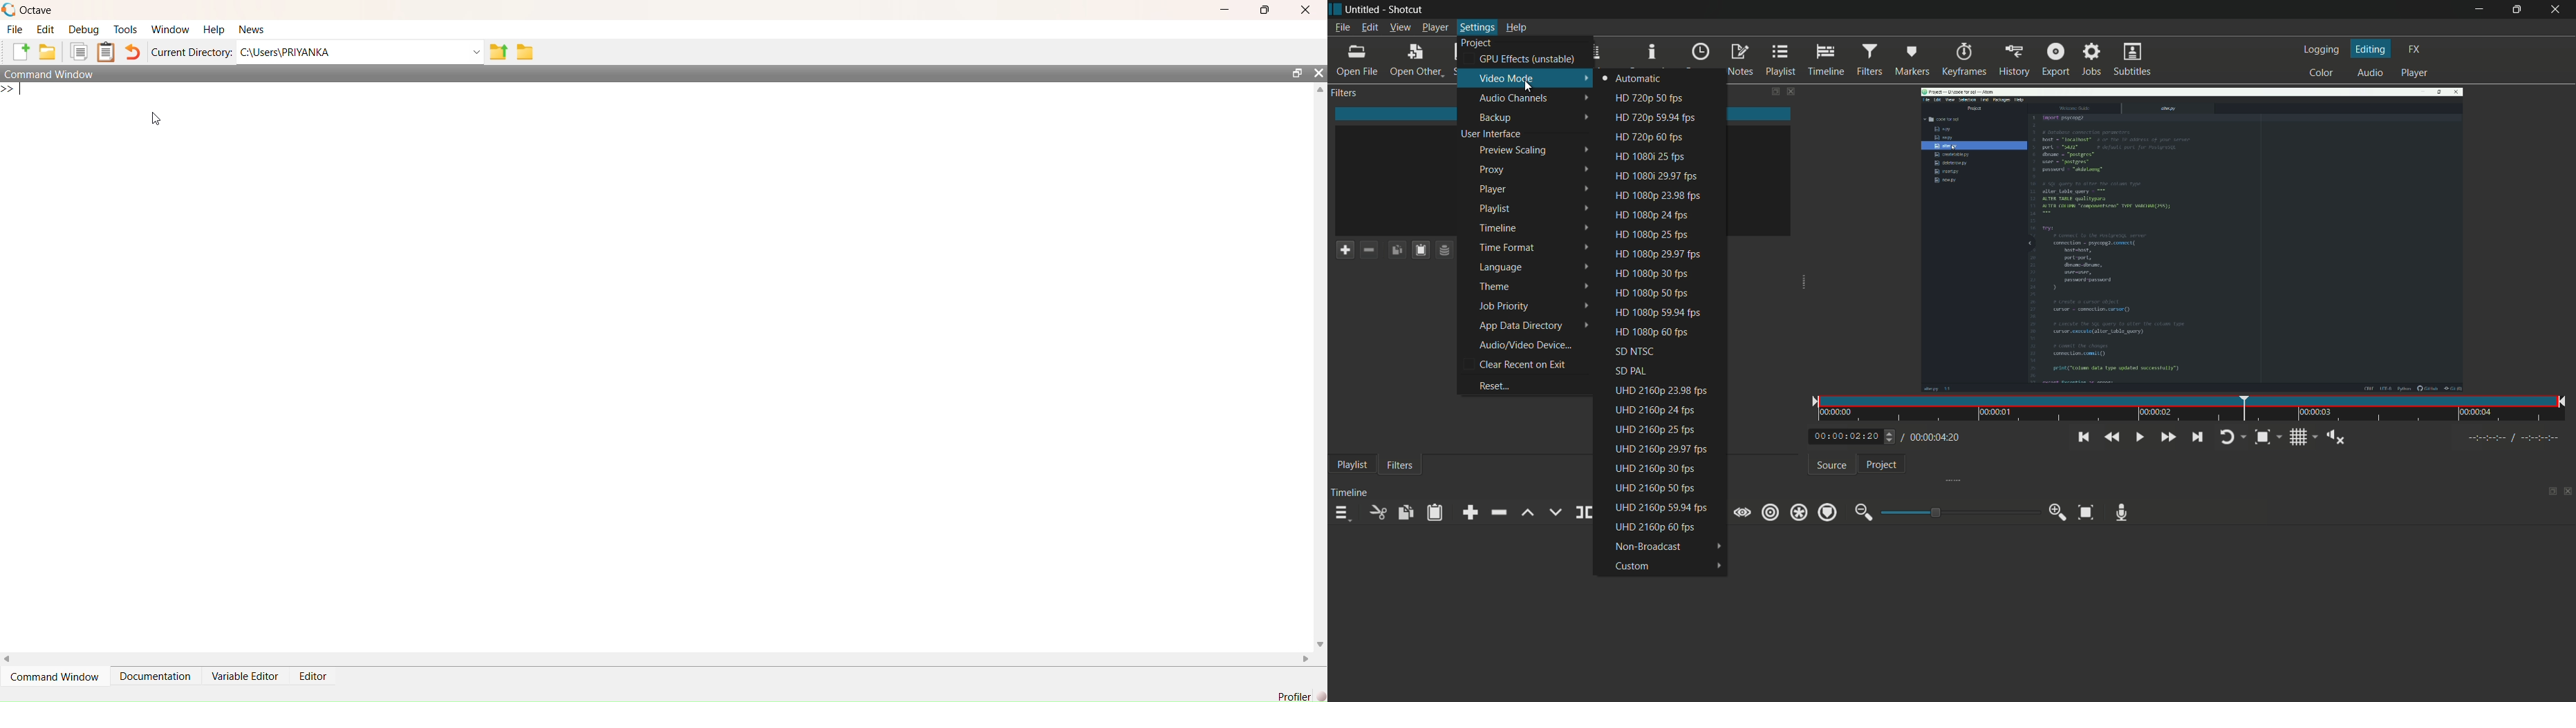 This screenshot has width=2576, height=728. What do you see at coordinates (1793, 92) in the screenshot?
I see `close filters` at bounding box center [1793, 92].